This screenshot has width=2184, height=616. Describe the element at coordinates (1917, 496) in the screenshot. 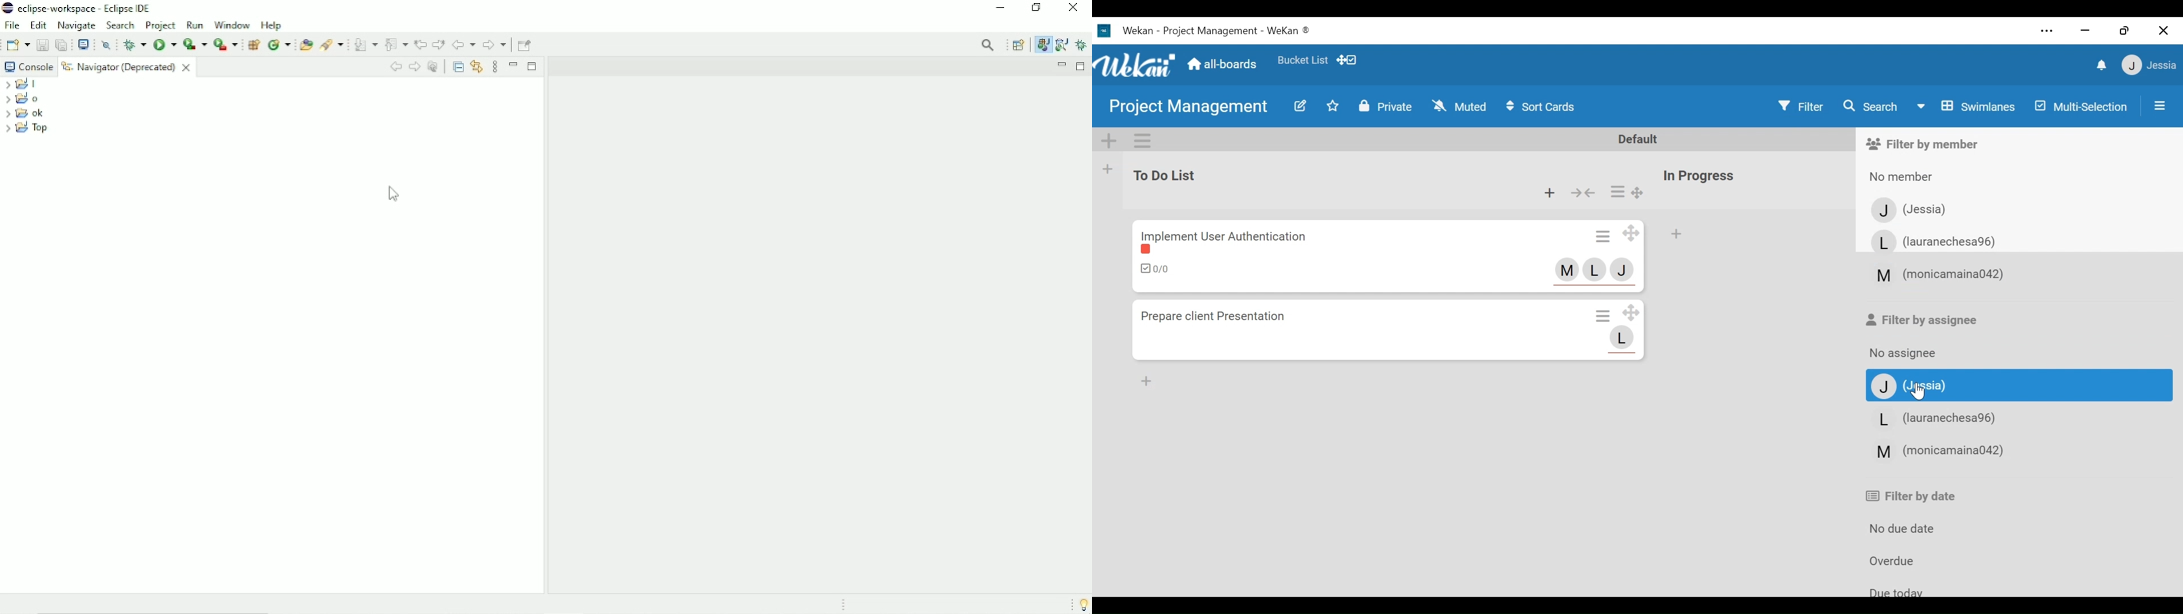

I see `Filter by date` at that location.